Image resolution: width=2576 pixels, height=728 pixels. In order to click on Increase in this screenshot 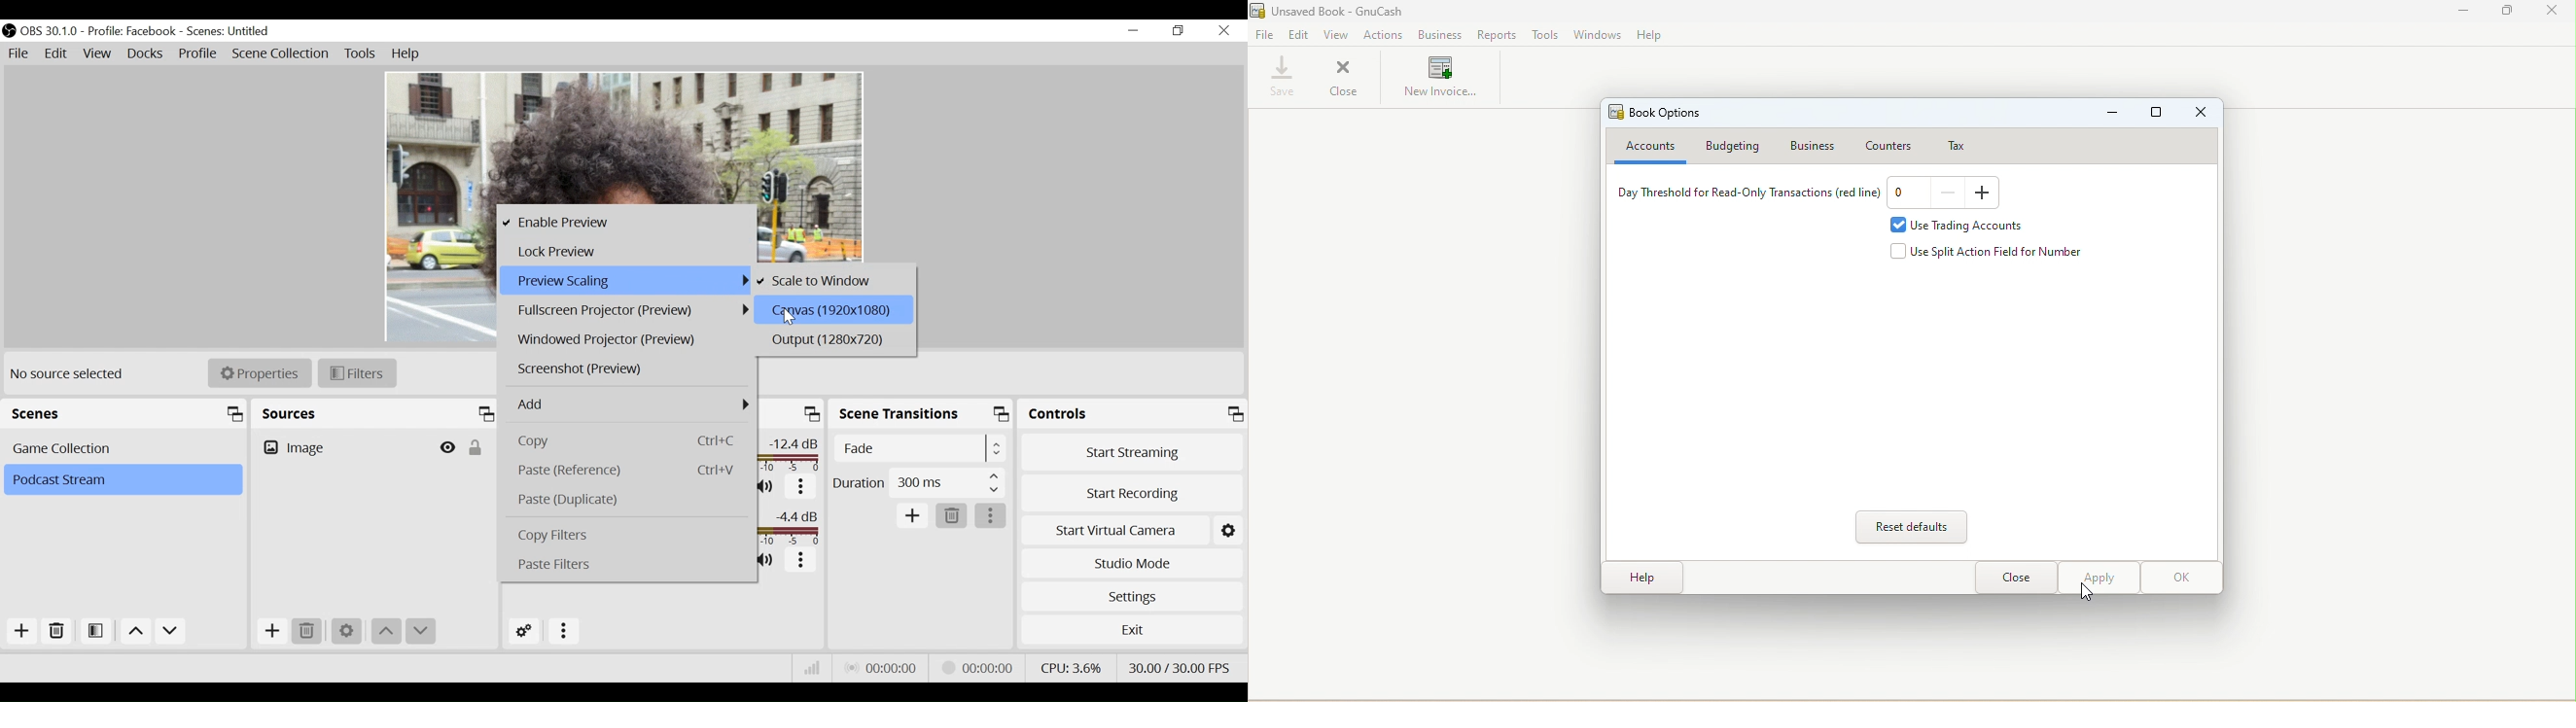, I will do `click(1984, 193)`.